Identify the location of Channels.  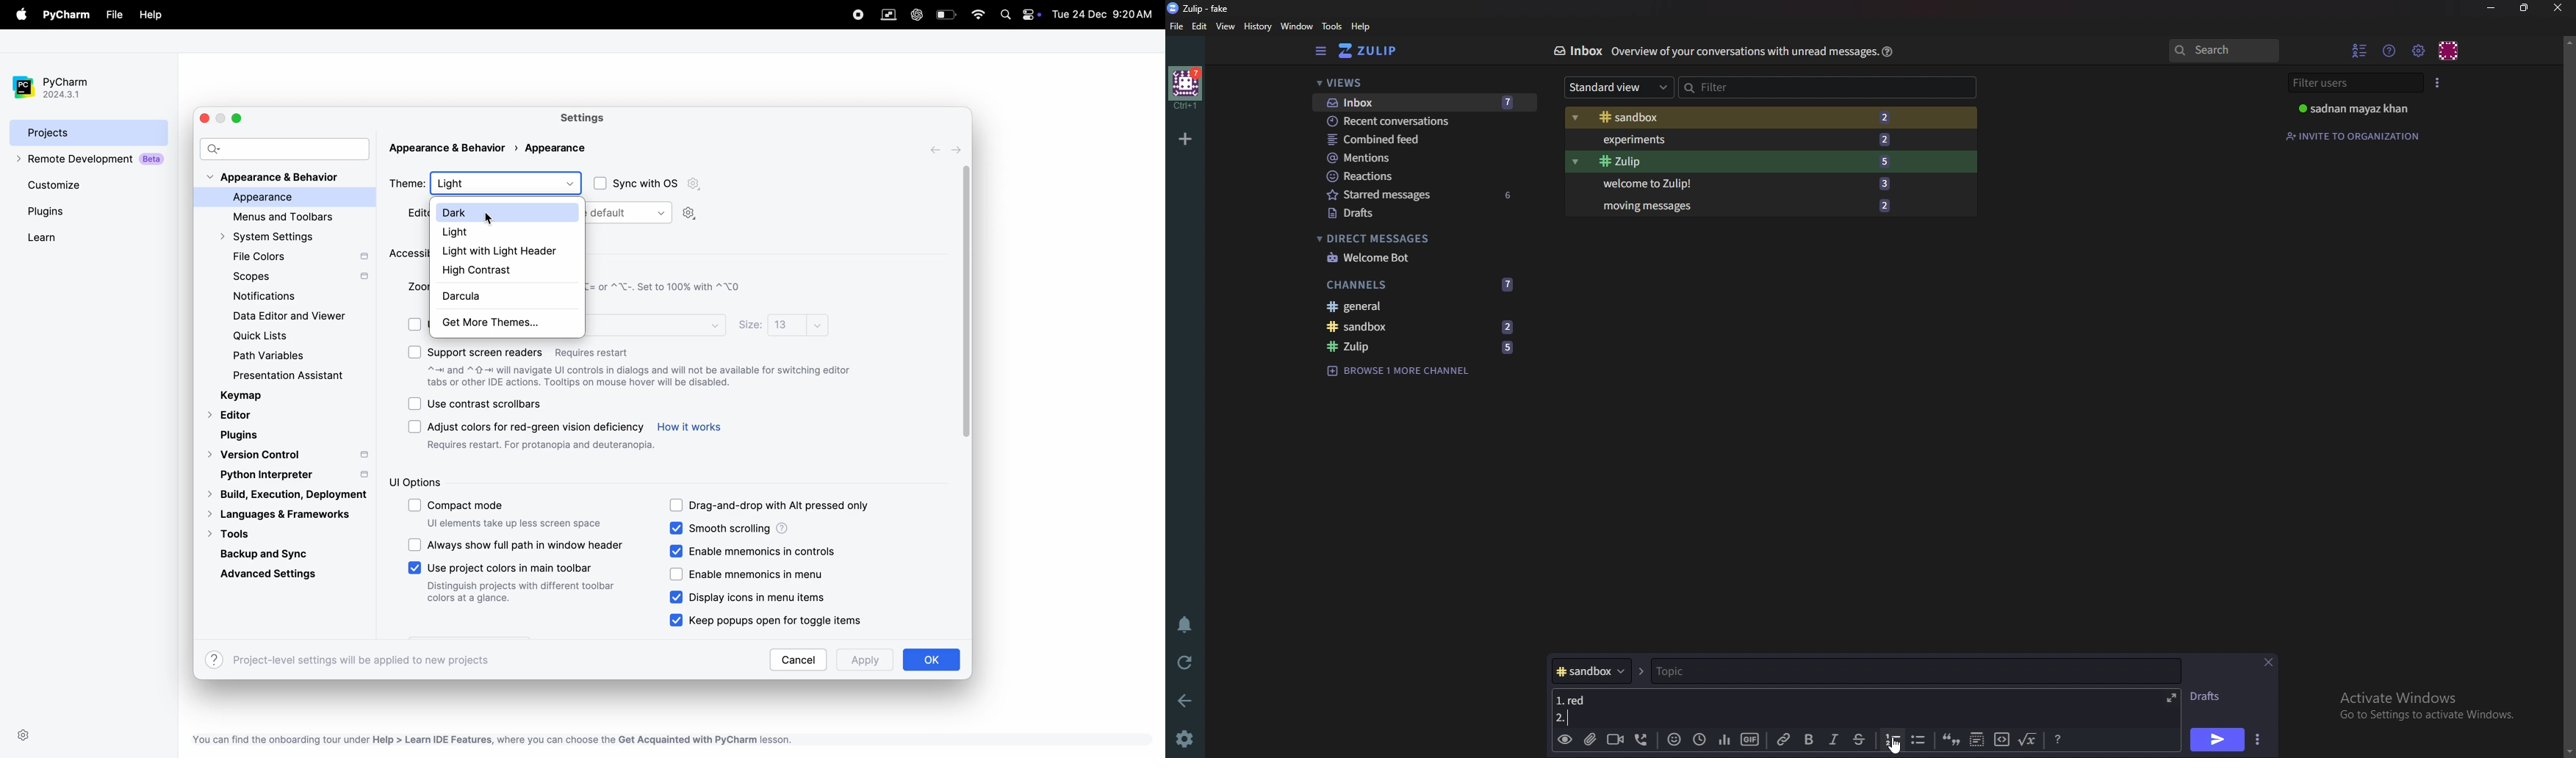
(1423, 283).